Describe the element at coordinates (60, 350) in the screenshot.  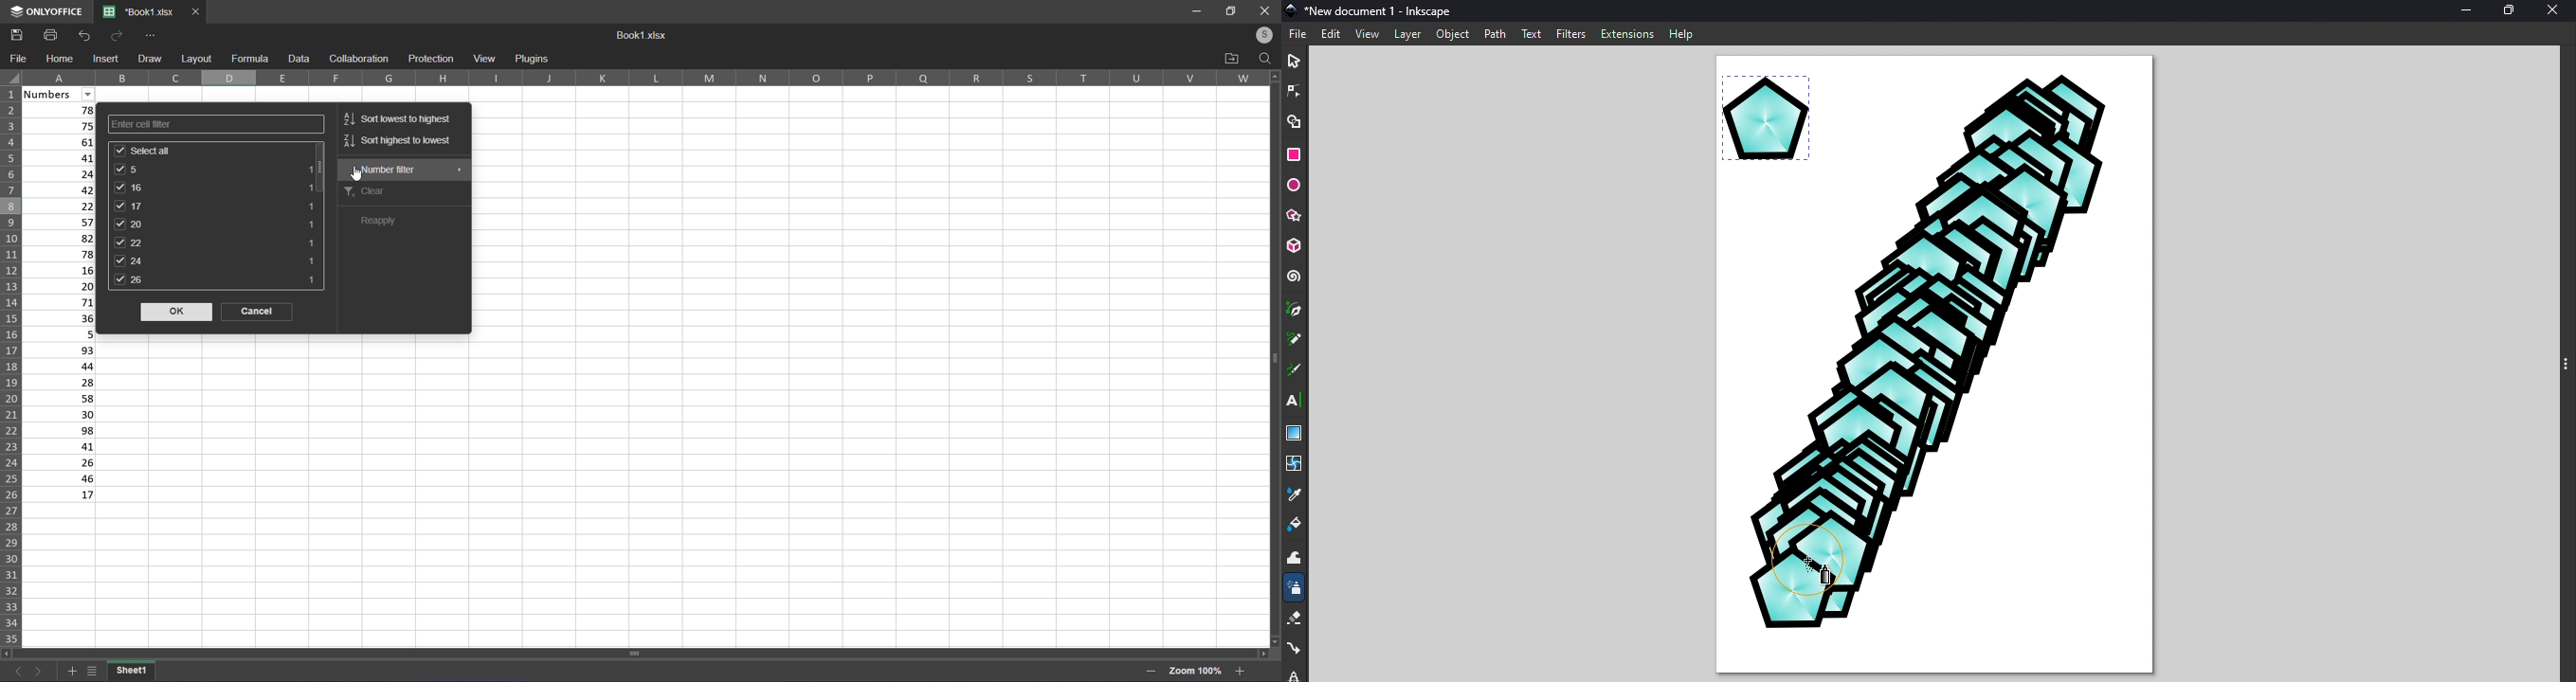
I see `93` at that location.